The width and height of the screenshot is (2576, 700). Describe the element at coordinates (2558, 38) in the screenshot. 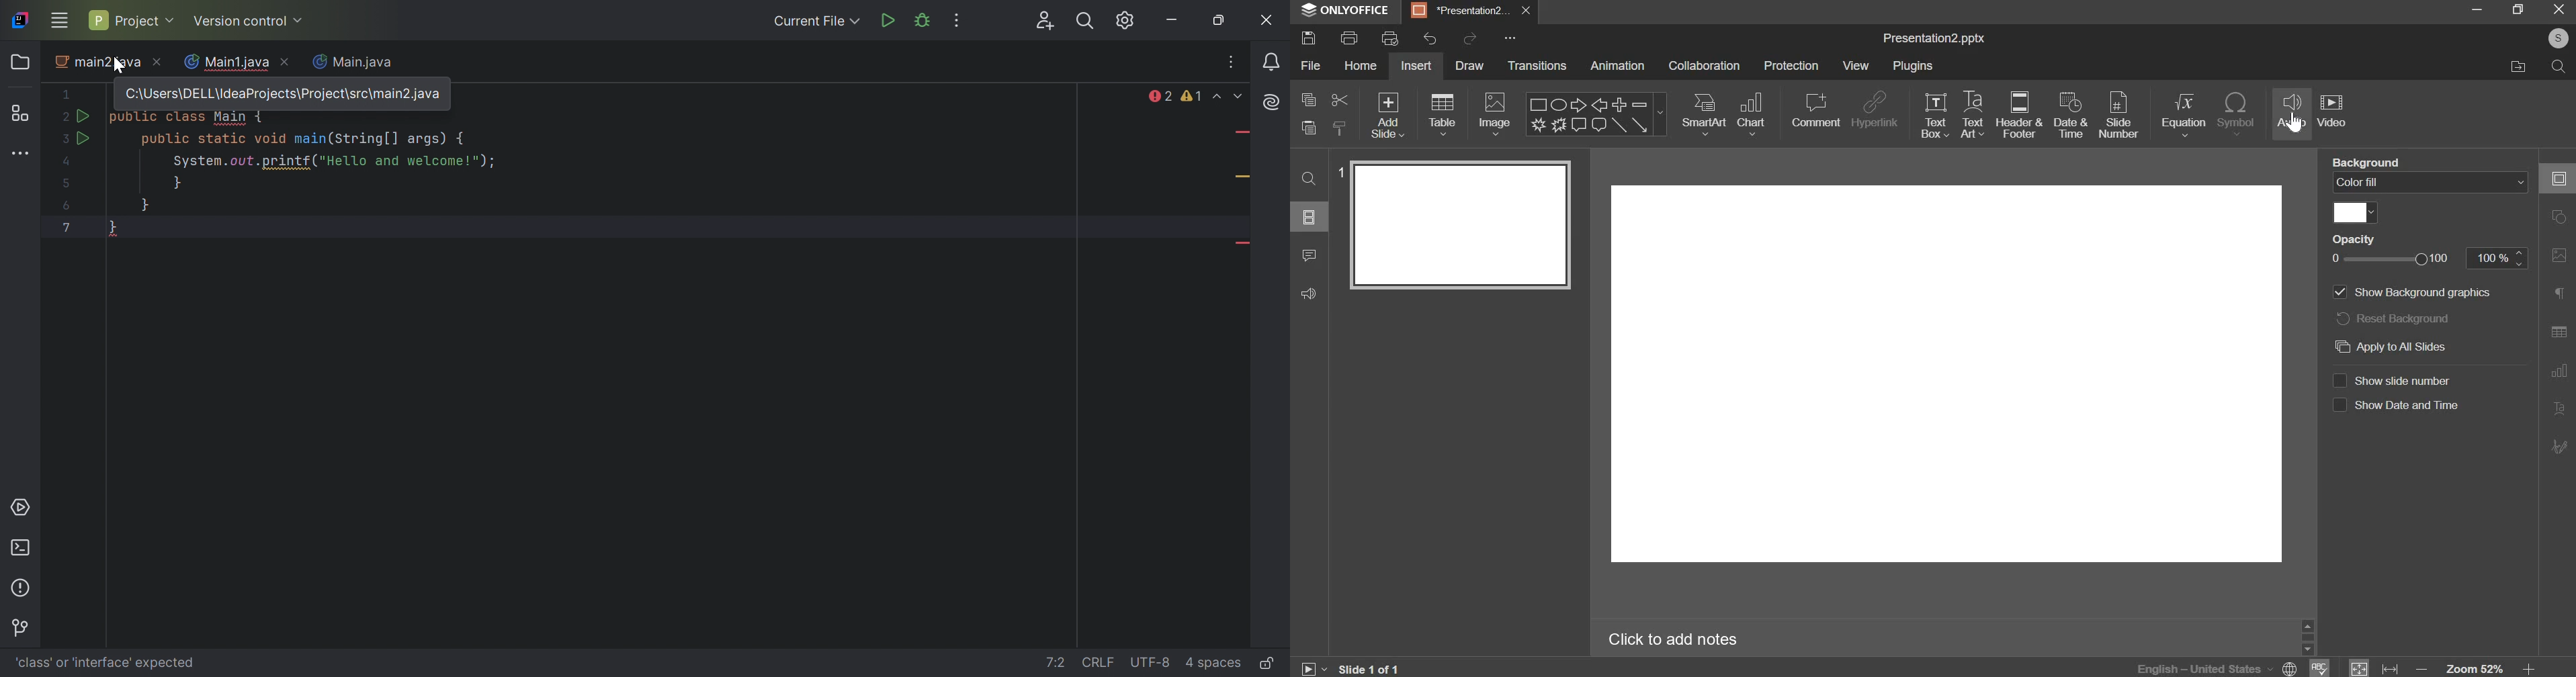

I see `account holder` at that location.